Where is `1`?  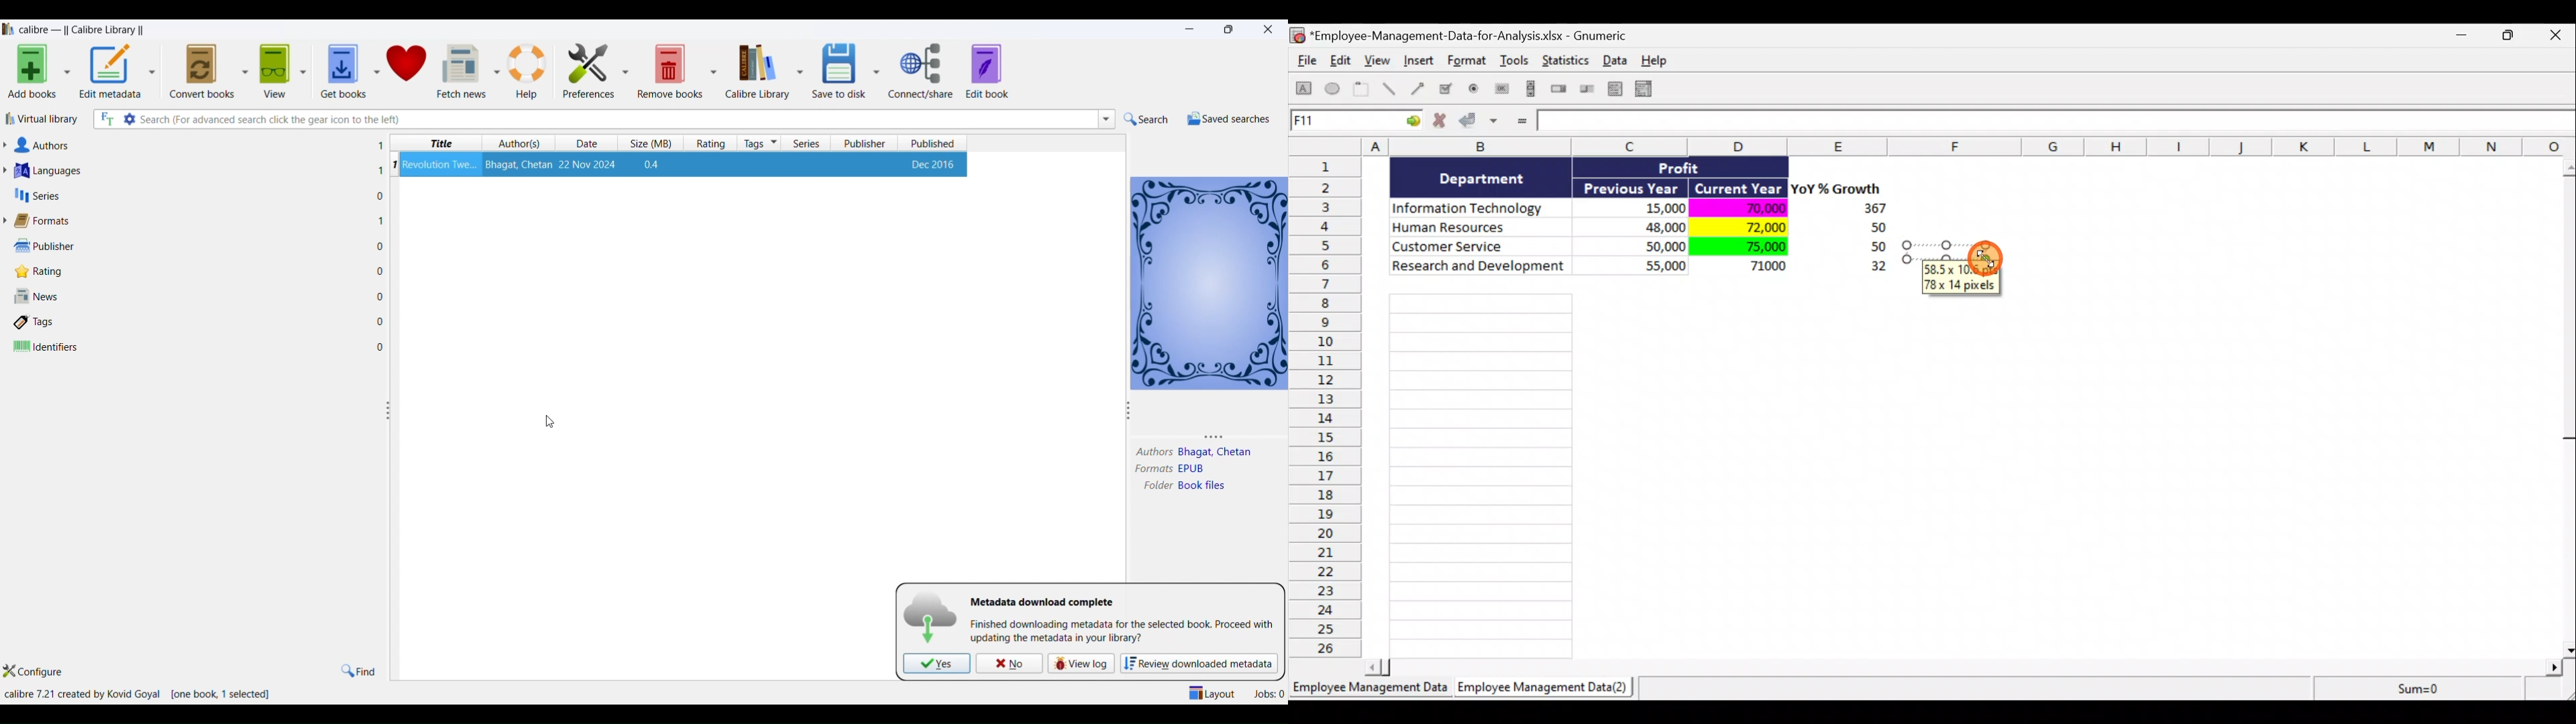
1 is located at coordinates (380, 171).